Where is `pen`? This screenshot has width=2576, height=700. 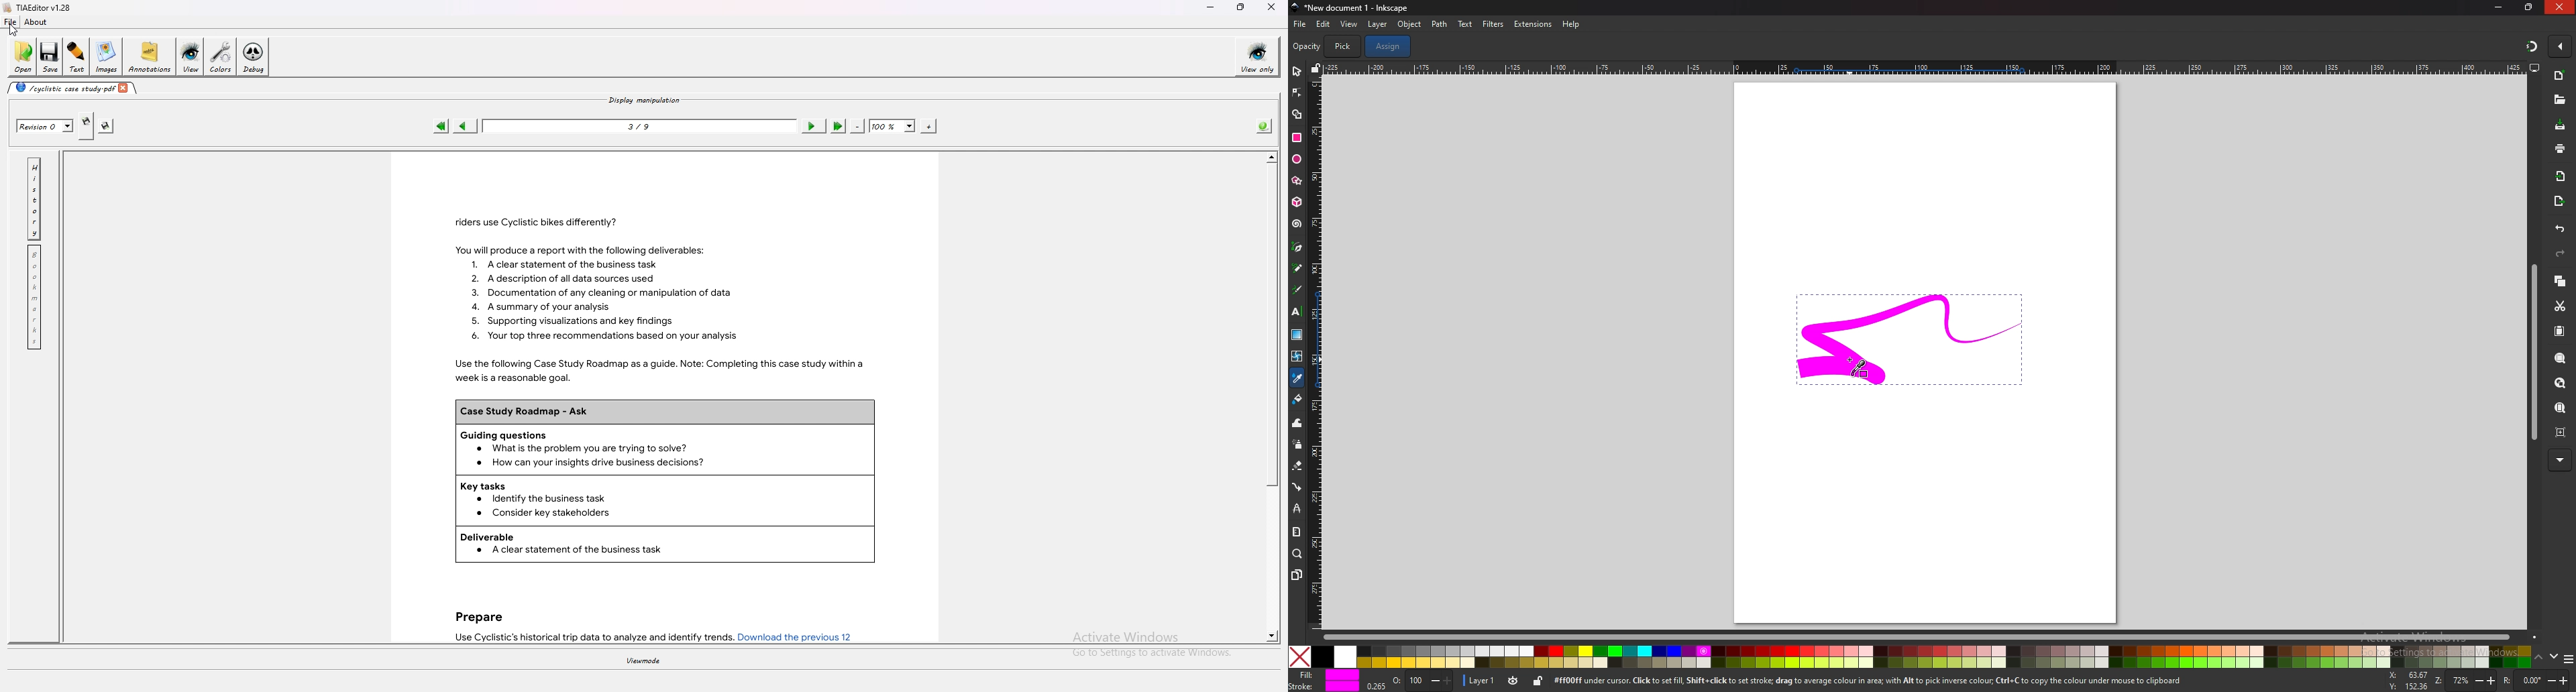 pen is located at coordinates (1297, 246).